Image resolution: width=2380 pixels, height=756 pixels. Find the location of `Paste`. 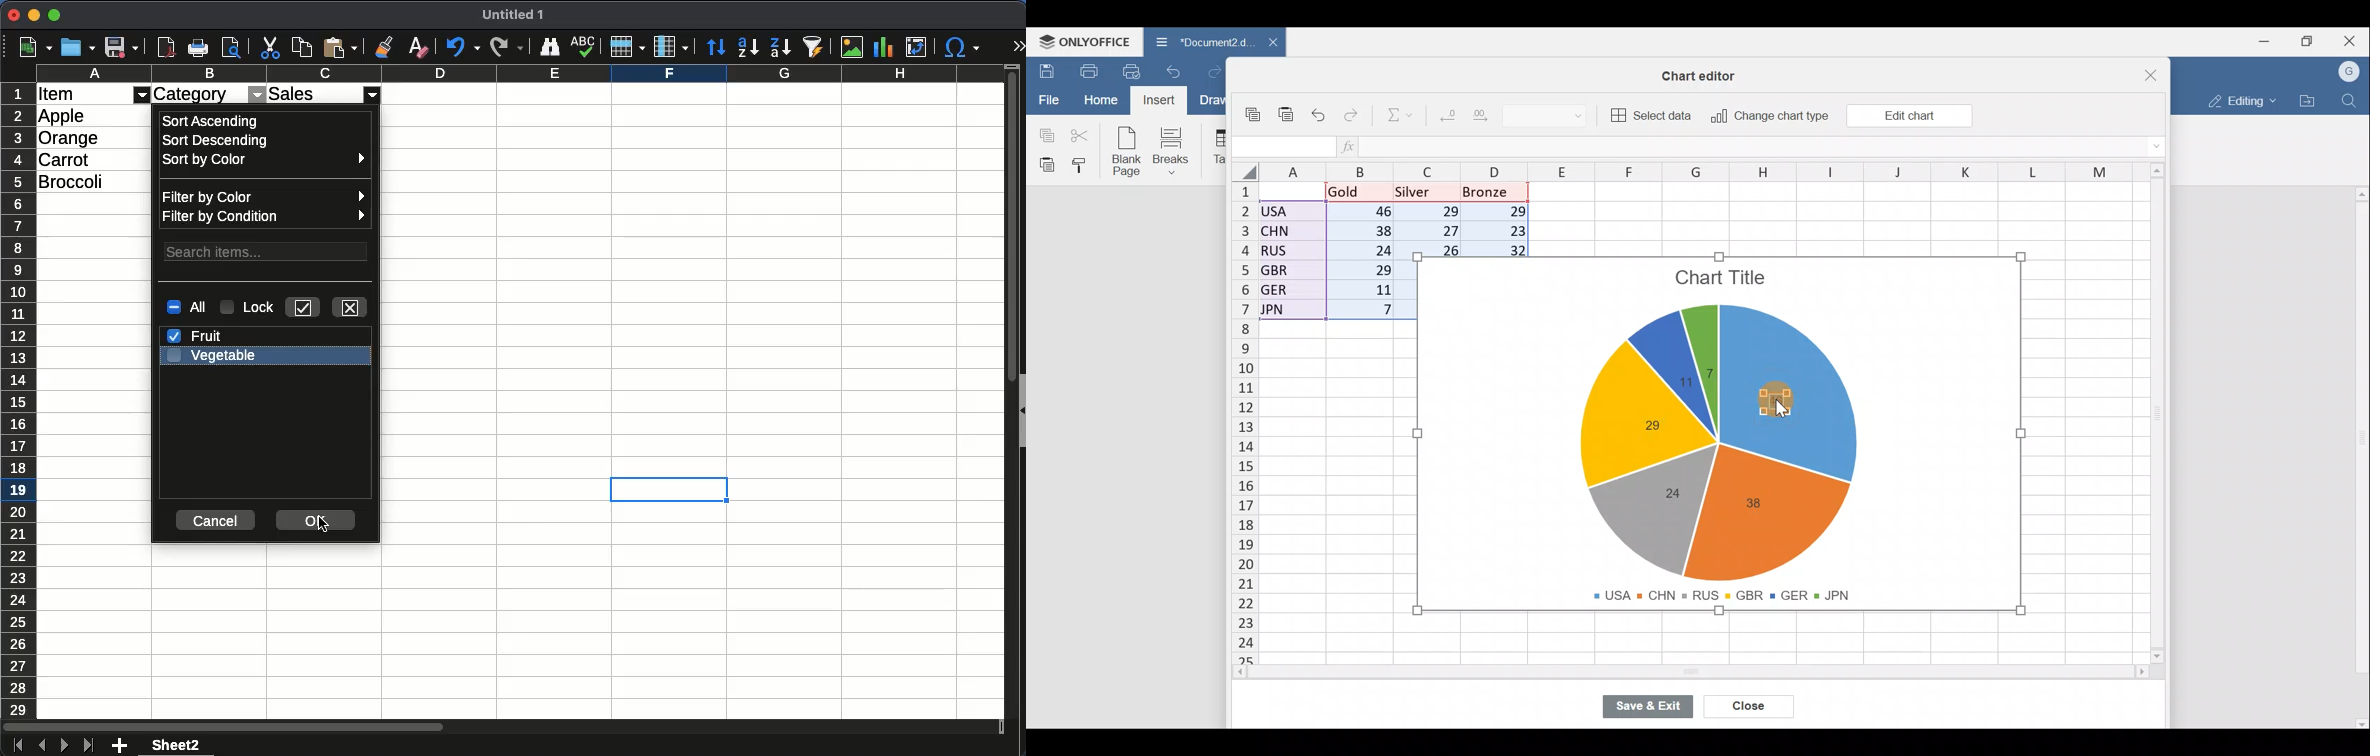

Paste is located at coordinates (1044, 164).